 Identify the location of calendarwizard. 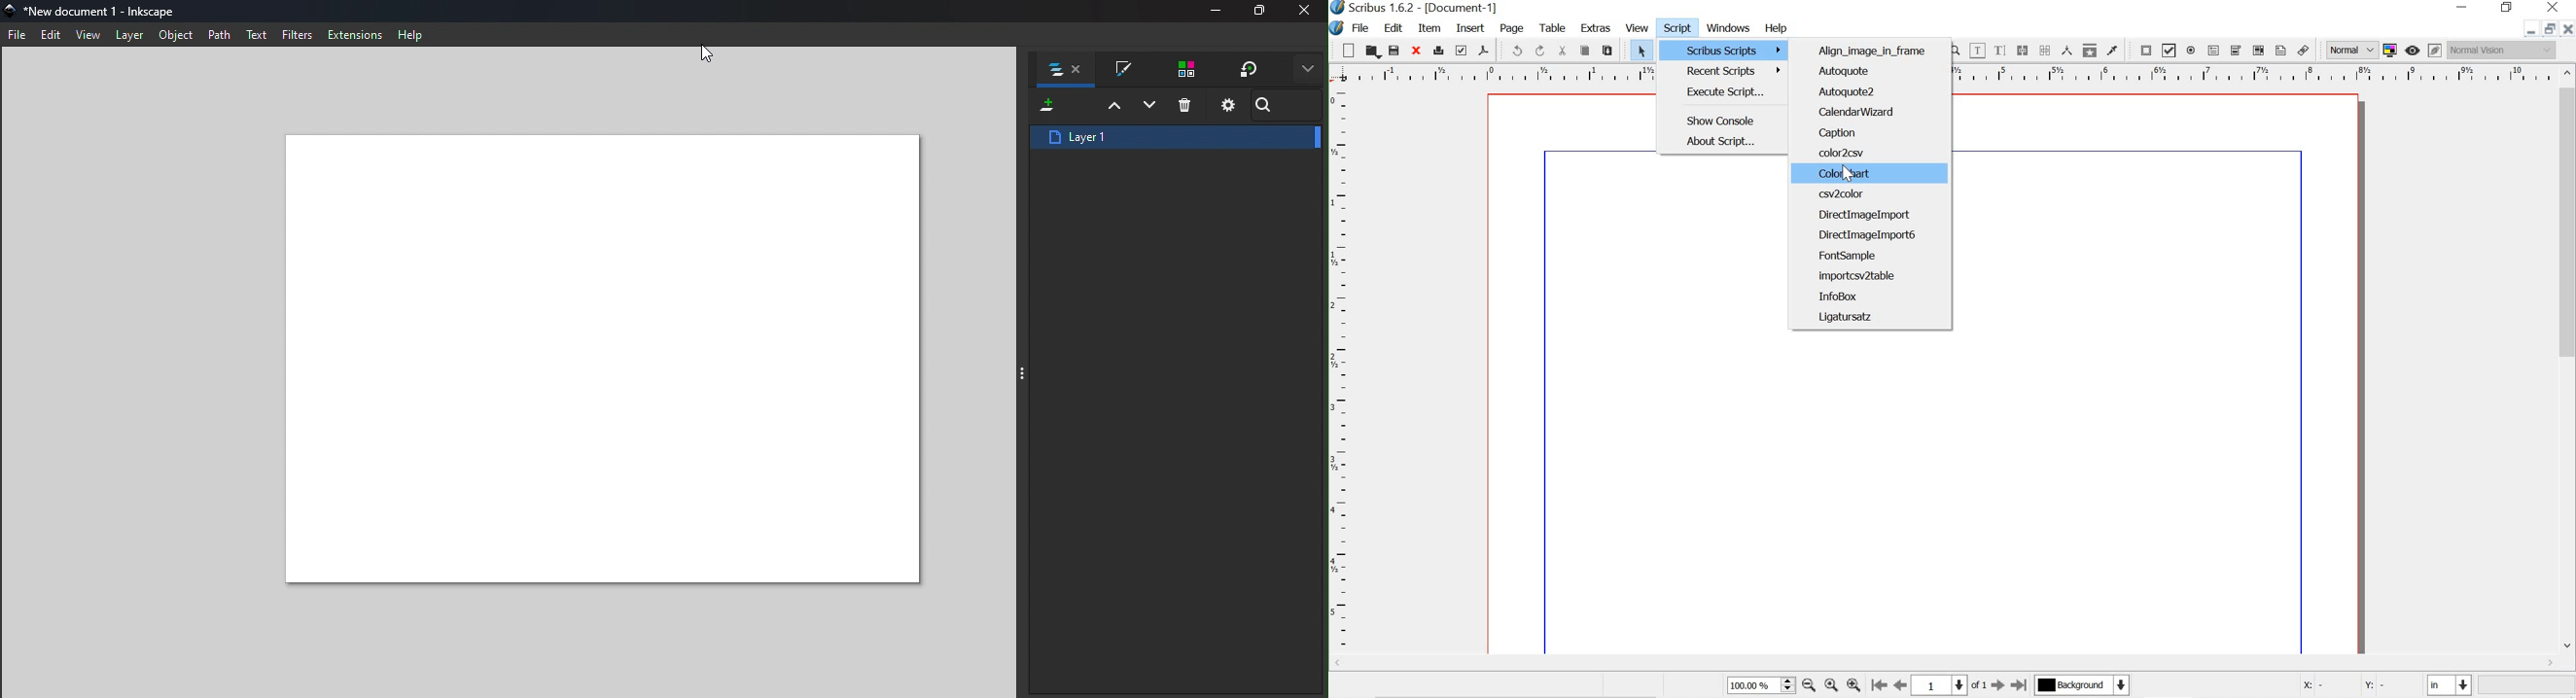
(1874, 110).